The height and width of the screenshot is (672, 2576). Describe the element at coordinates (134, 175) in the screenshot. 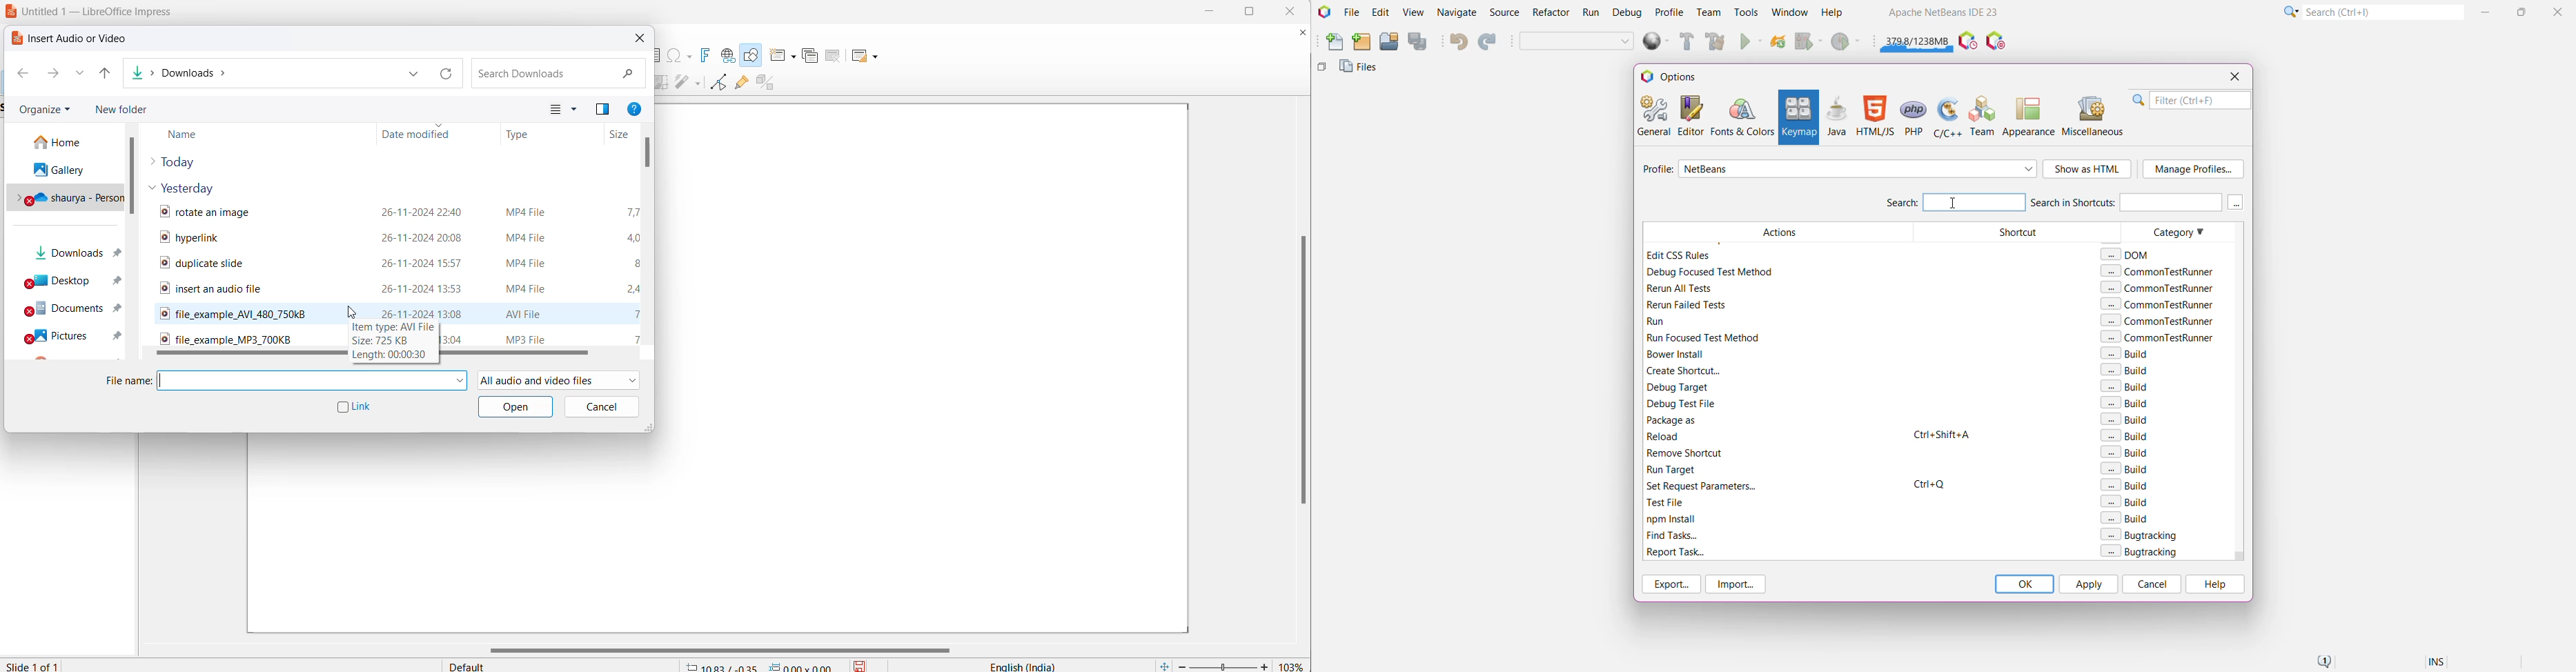

I see `scroll bar` at that location.